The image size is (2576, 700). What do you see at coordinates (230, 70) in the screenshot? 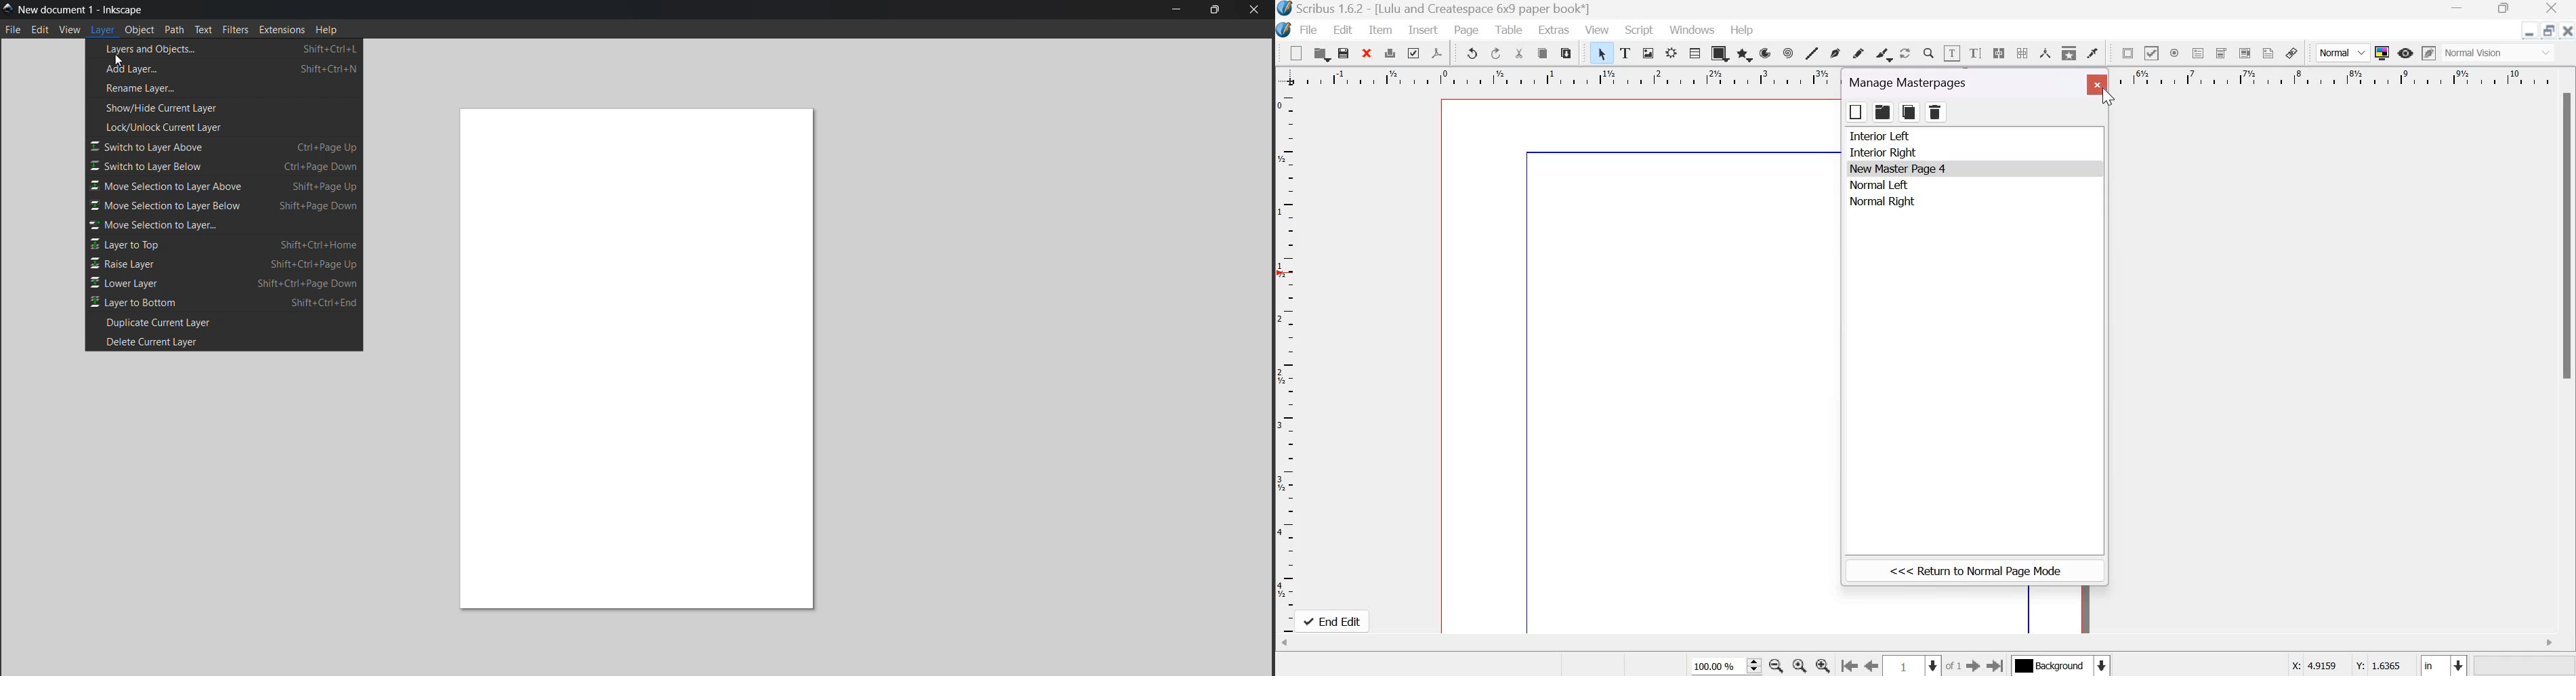
I see `add layer` at bounding box center [230, 70].